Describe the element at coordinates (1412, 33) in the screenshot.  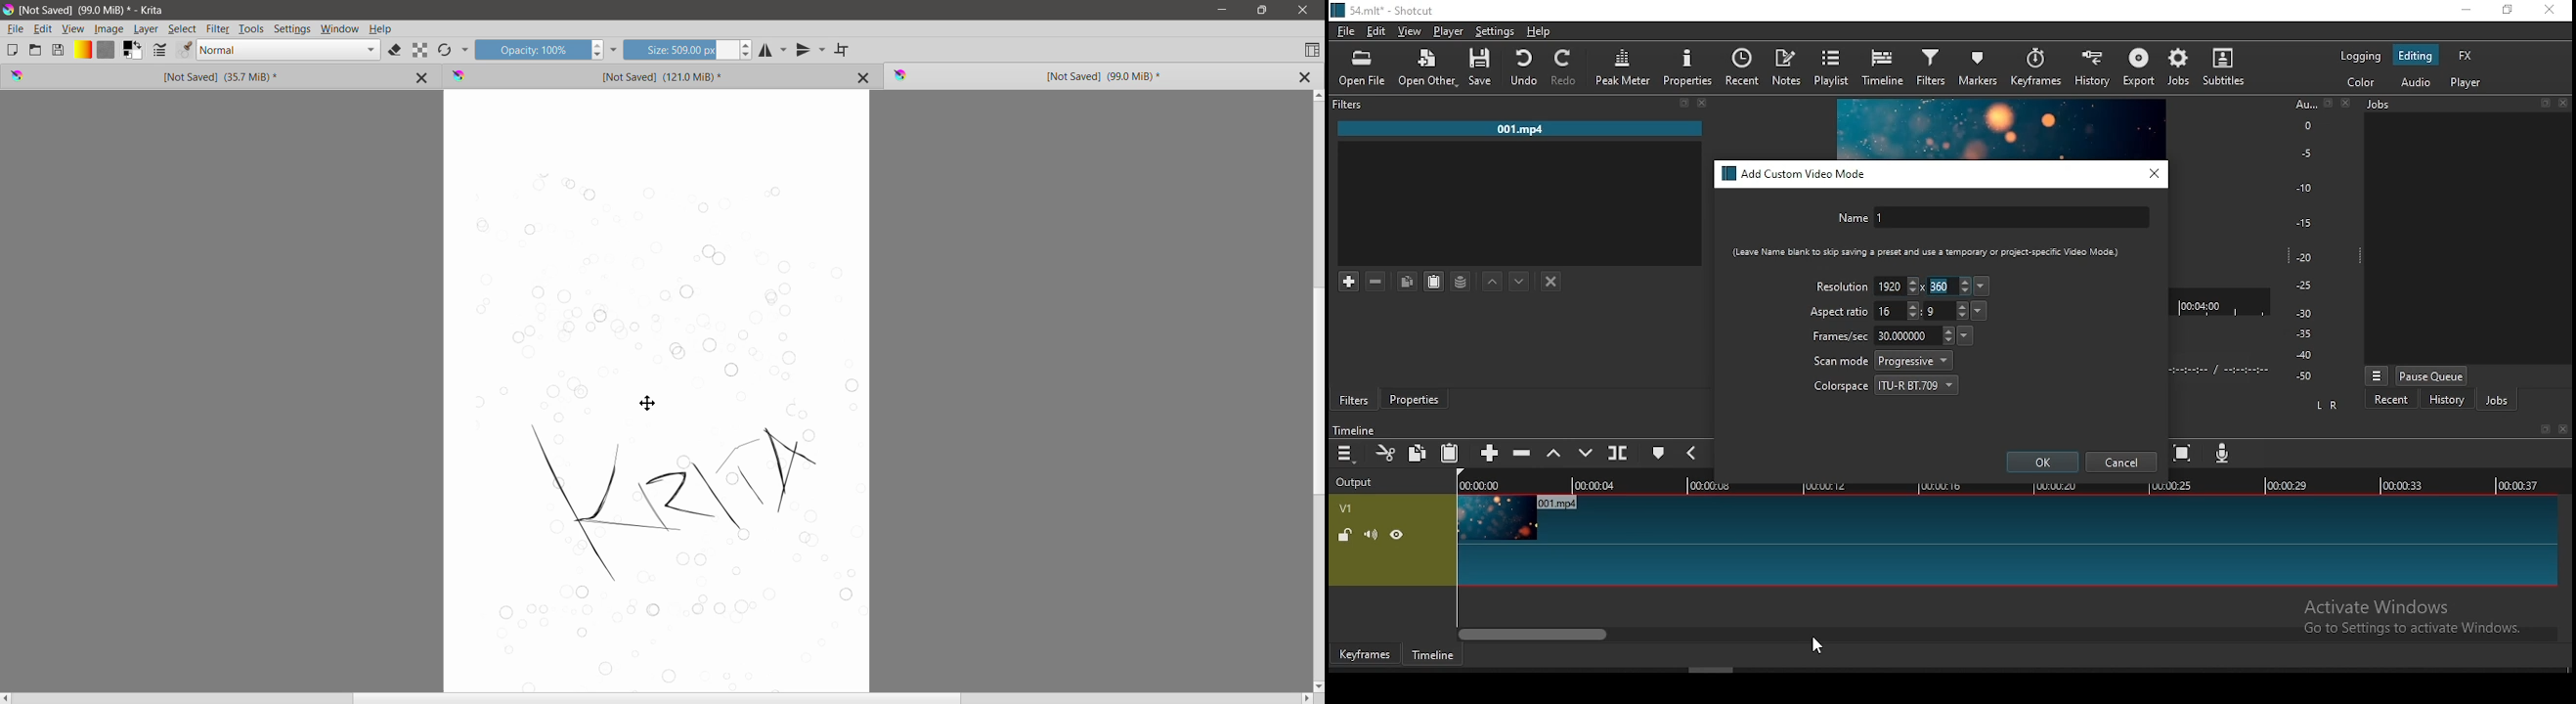
I see `view` at that location.